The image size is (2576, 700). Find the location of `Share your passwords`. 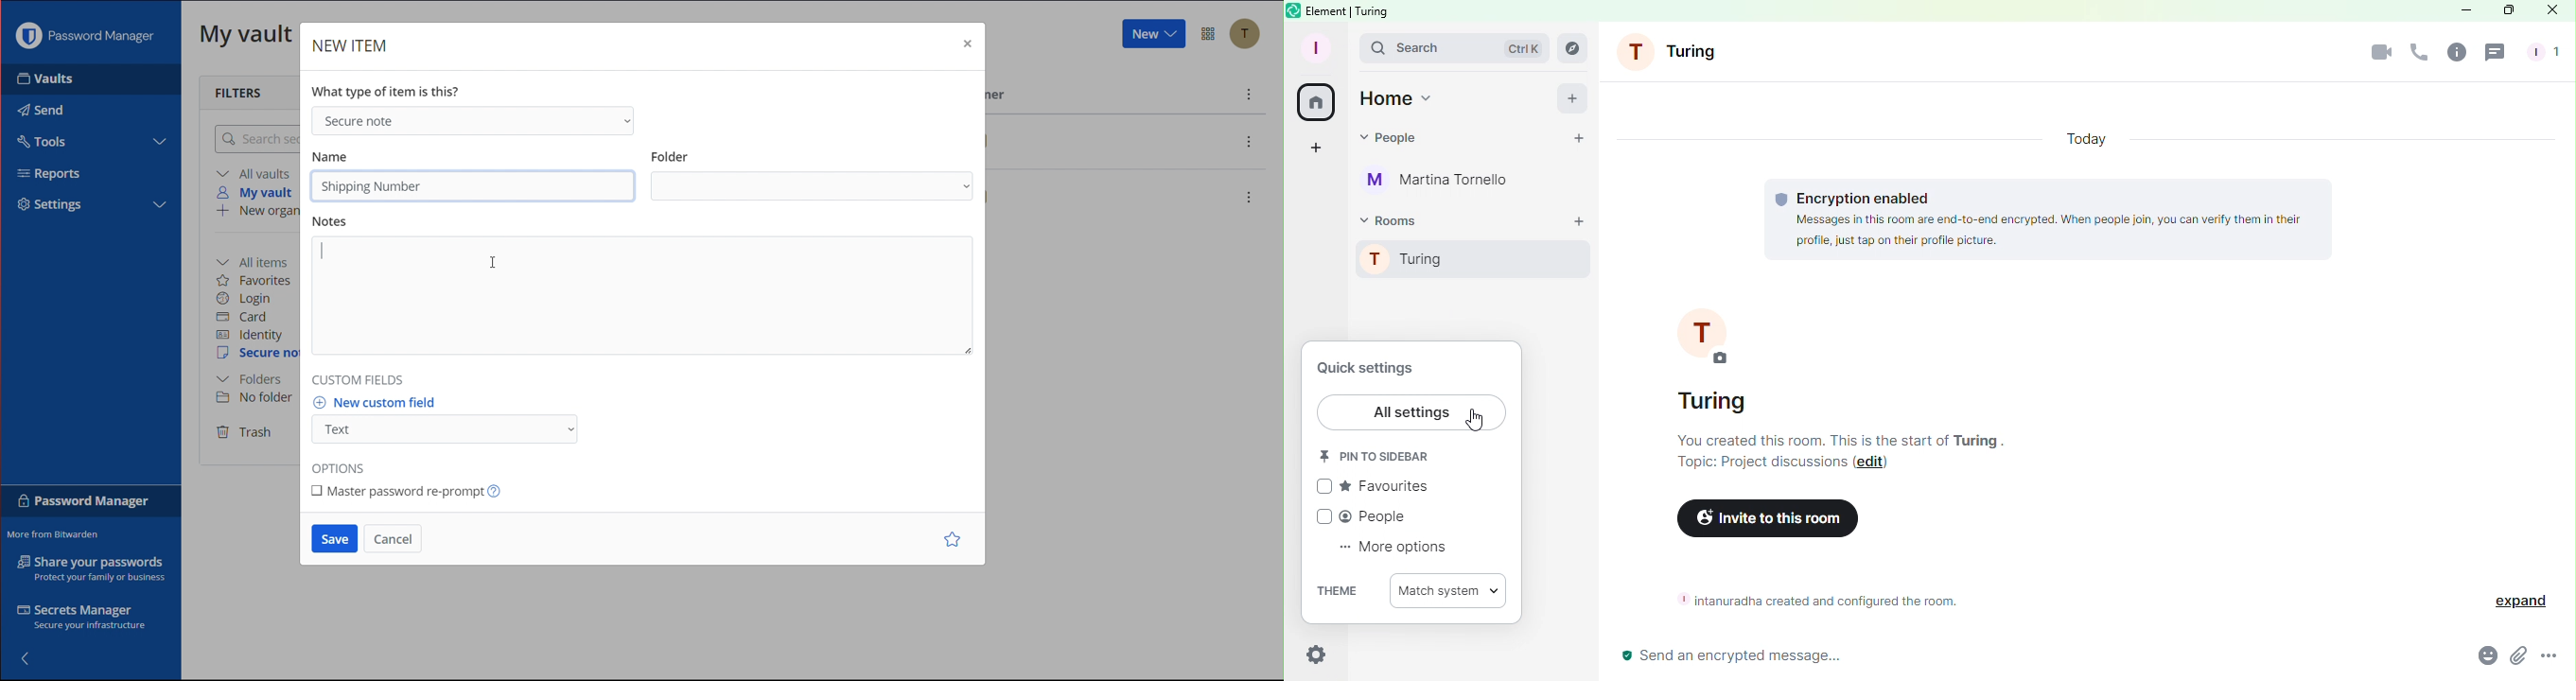

Share your passwords is located at coordinates (88, 569).